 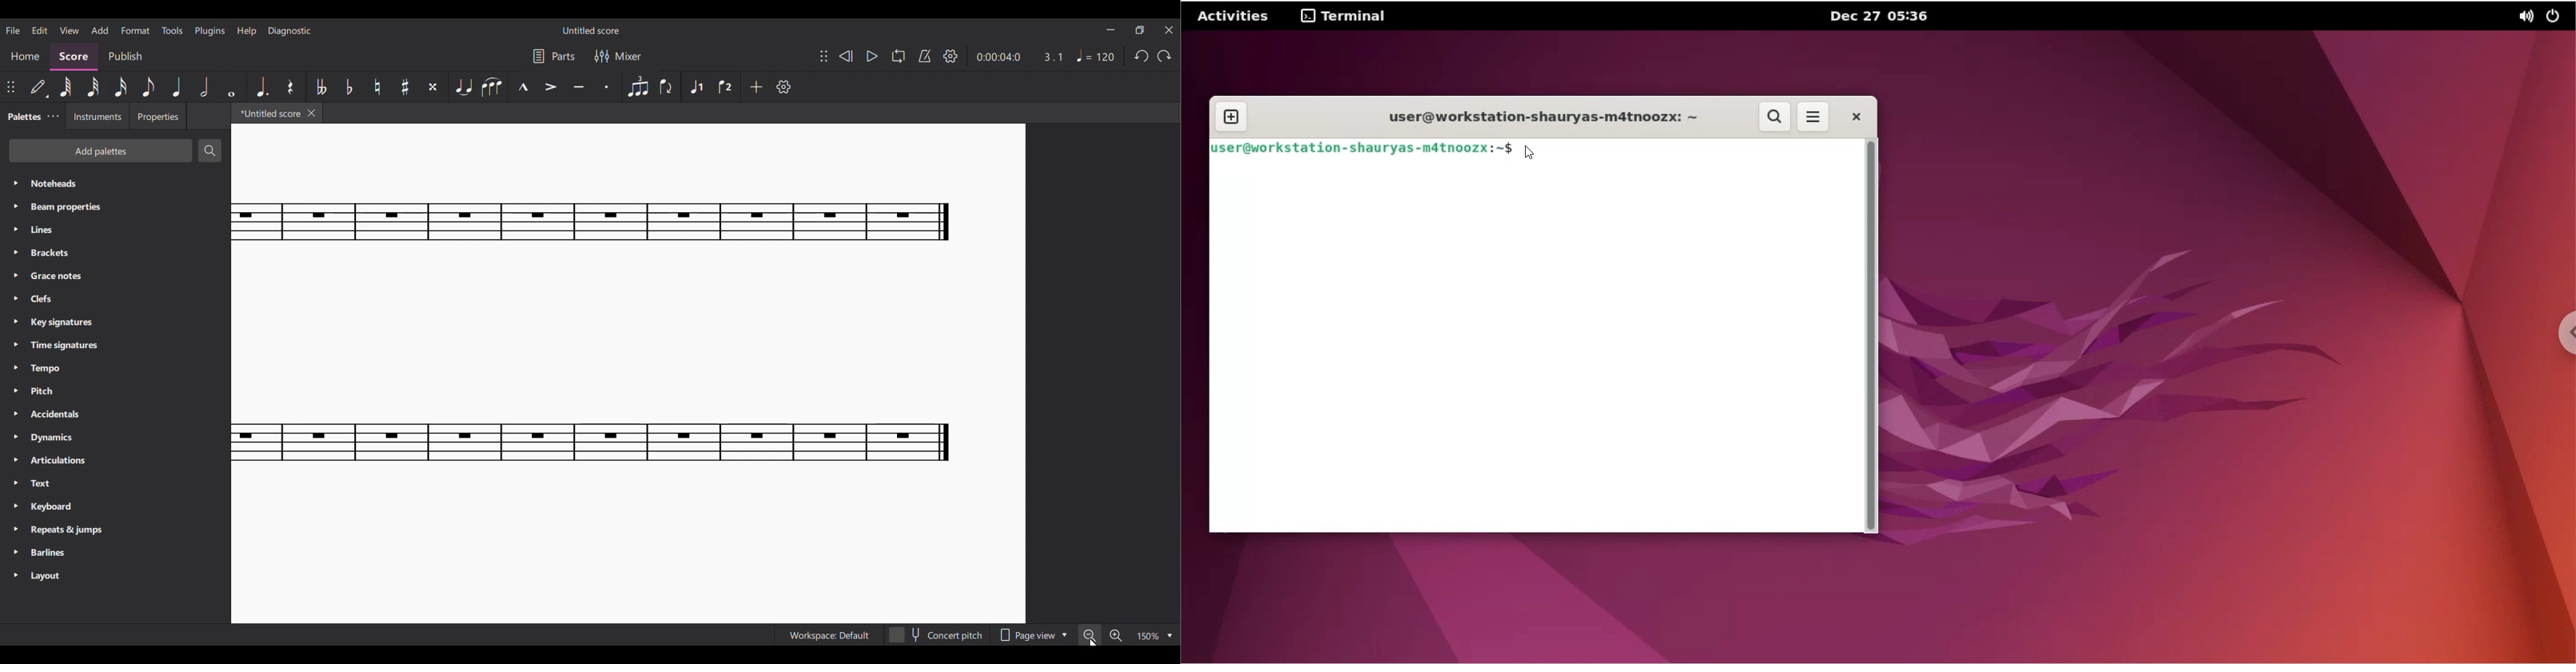 I want to click on Change position , so click(x=10, y=87).